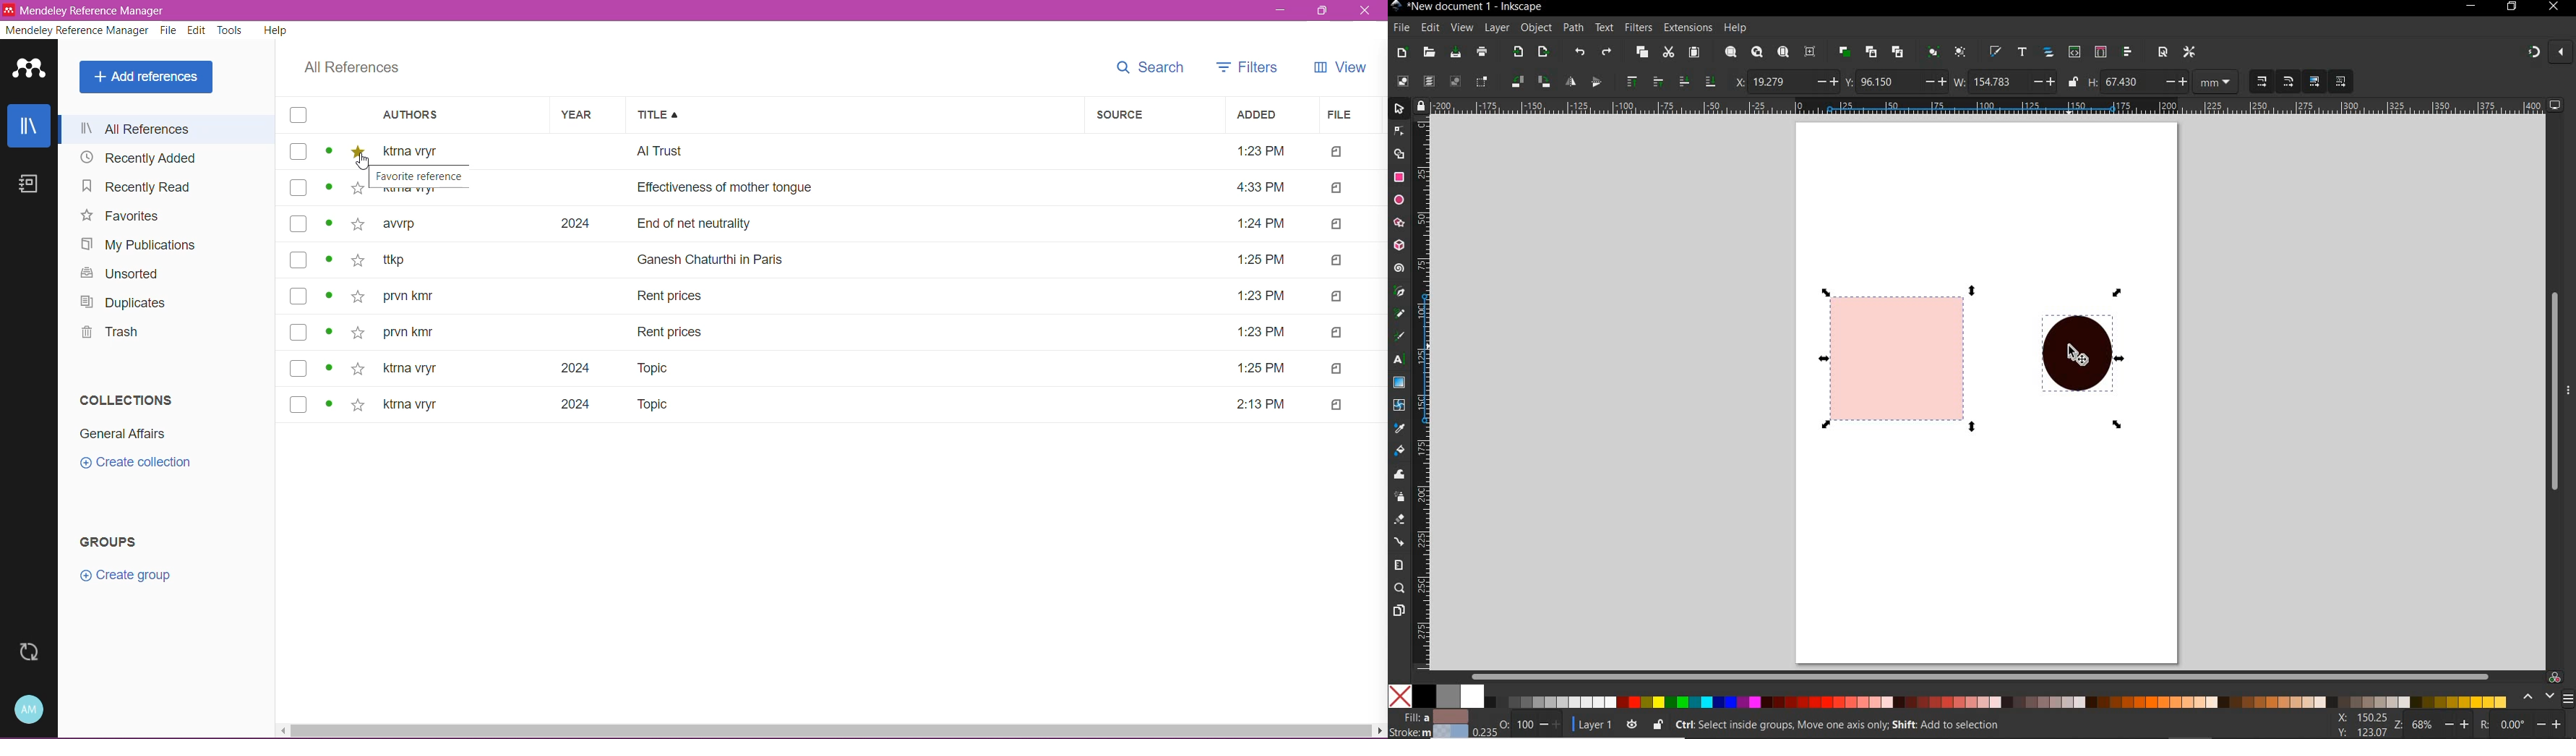 This screenshot has height=756, width=2576. I want to click on zoom selection, so click(1732, 52).